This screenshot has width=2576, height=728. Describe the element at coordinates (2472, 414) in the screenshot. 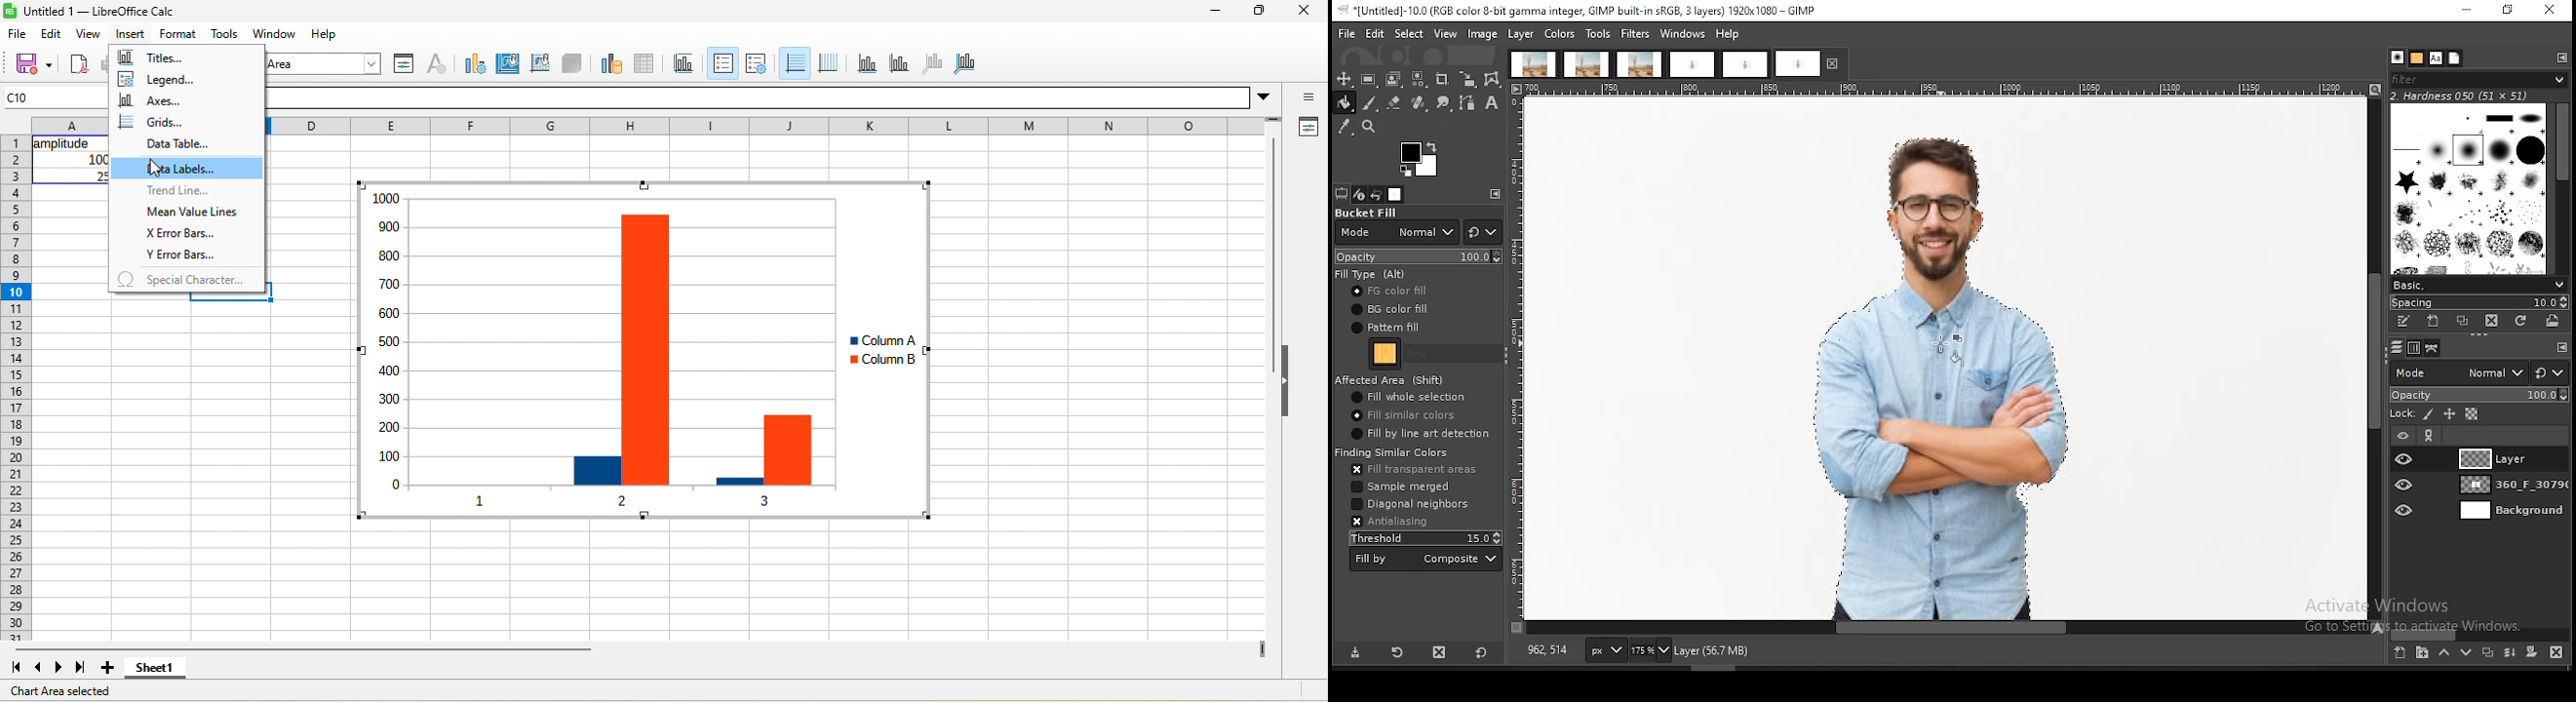

I see `lock alpha channel` at that location.